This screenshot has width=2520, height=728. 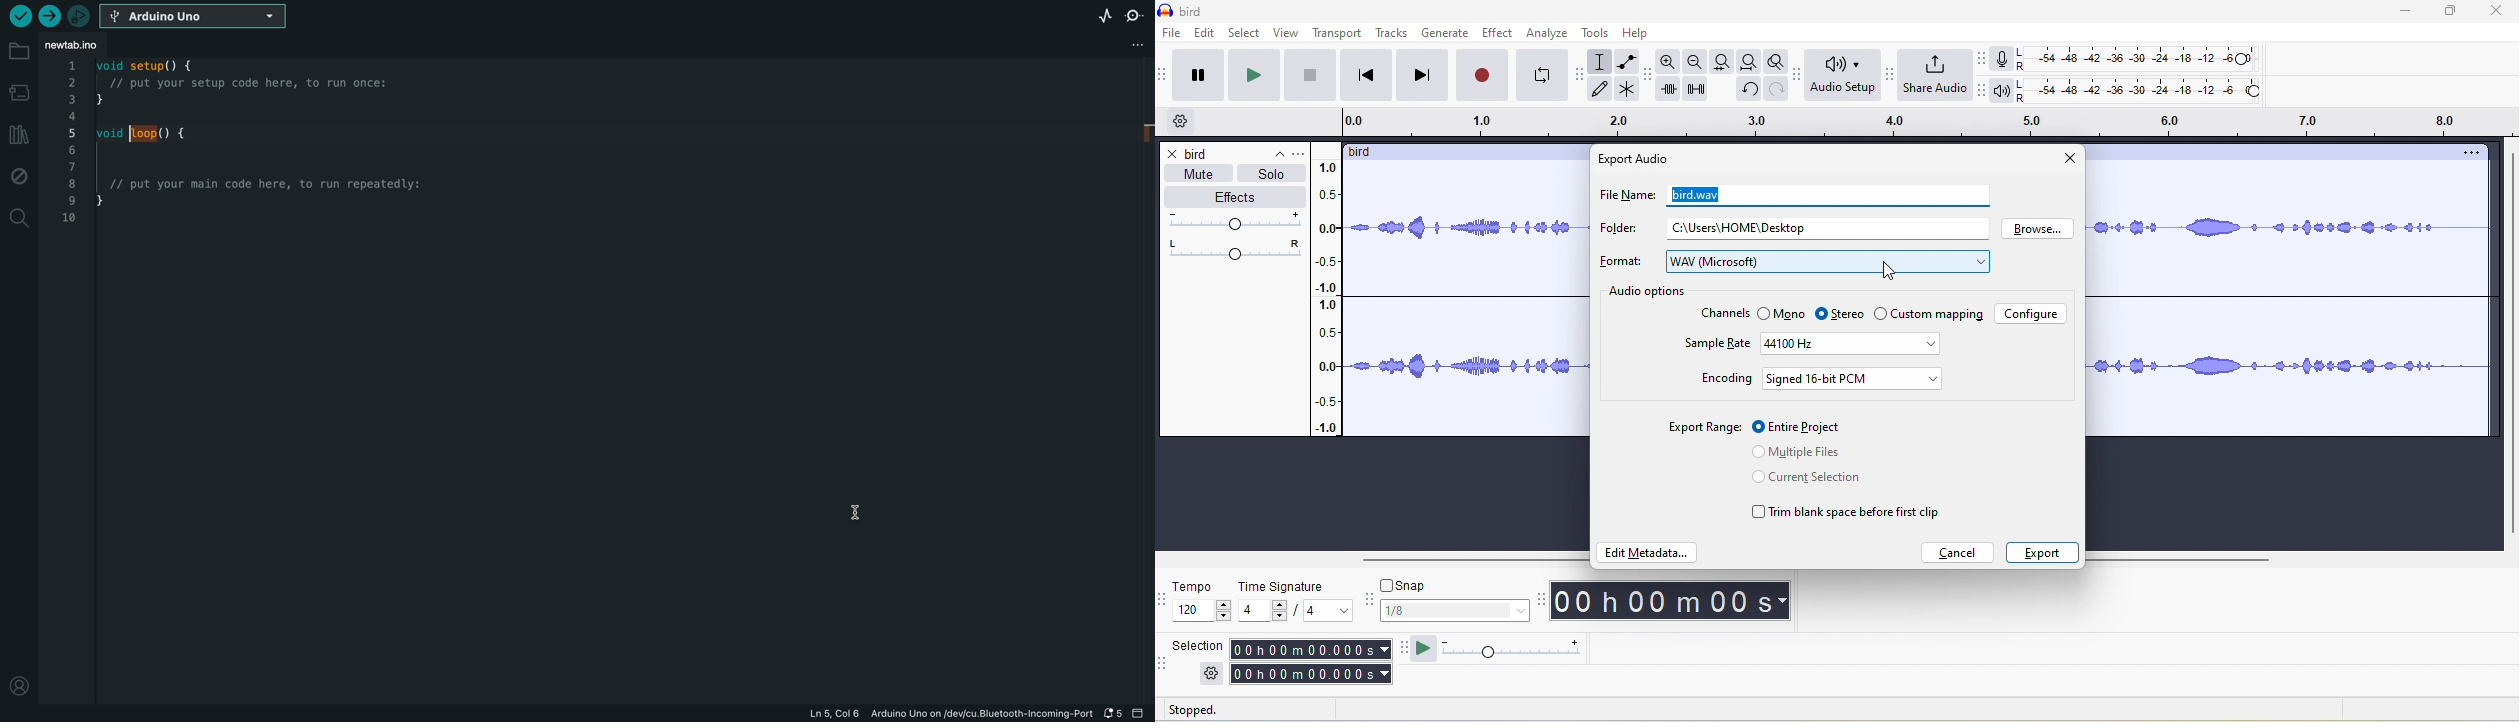 What do you see at coordinates (1933, 316) in the screenshot?
I see `custom mapping` at bounding box center [1933, 316].